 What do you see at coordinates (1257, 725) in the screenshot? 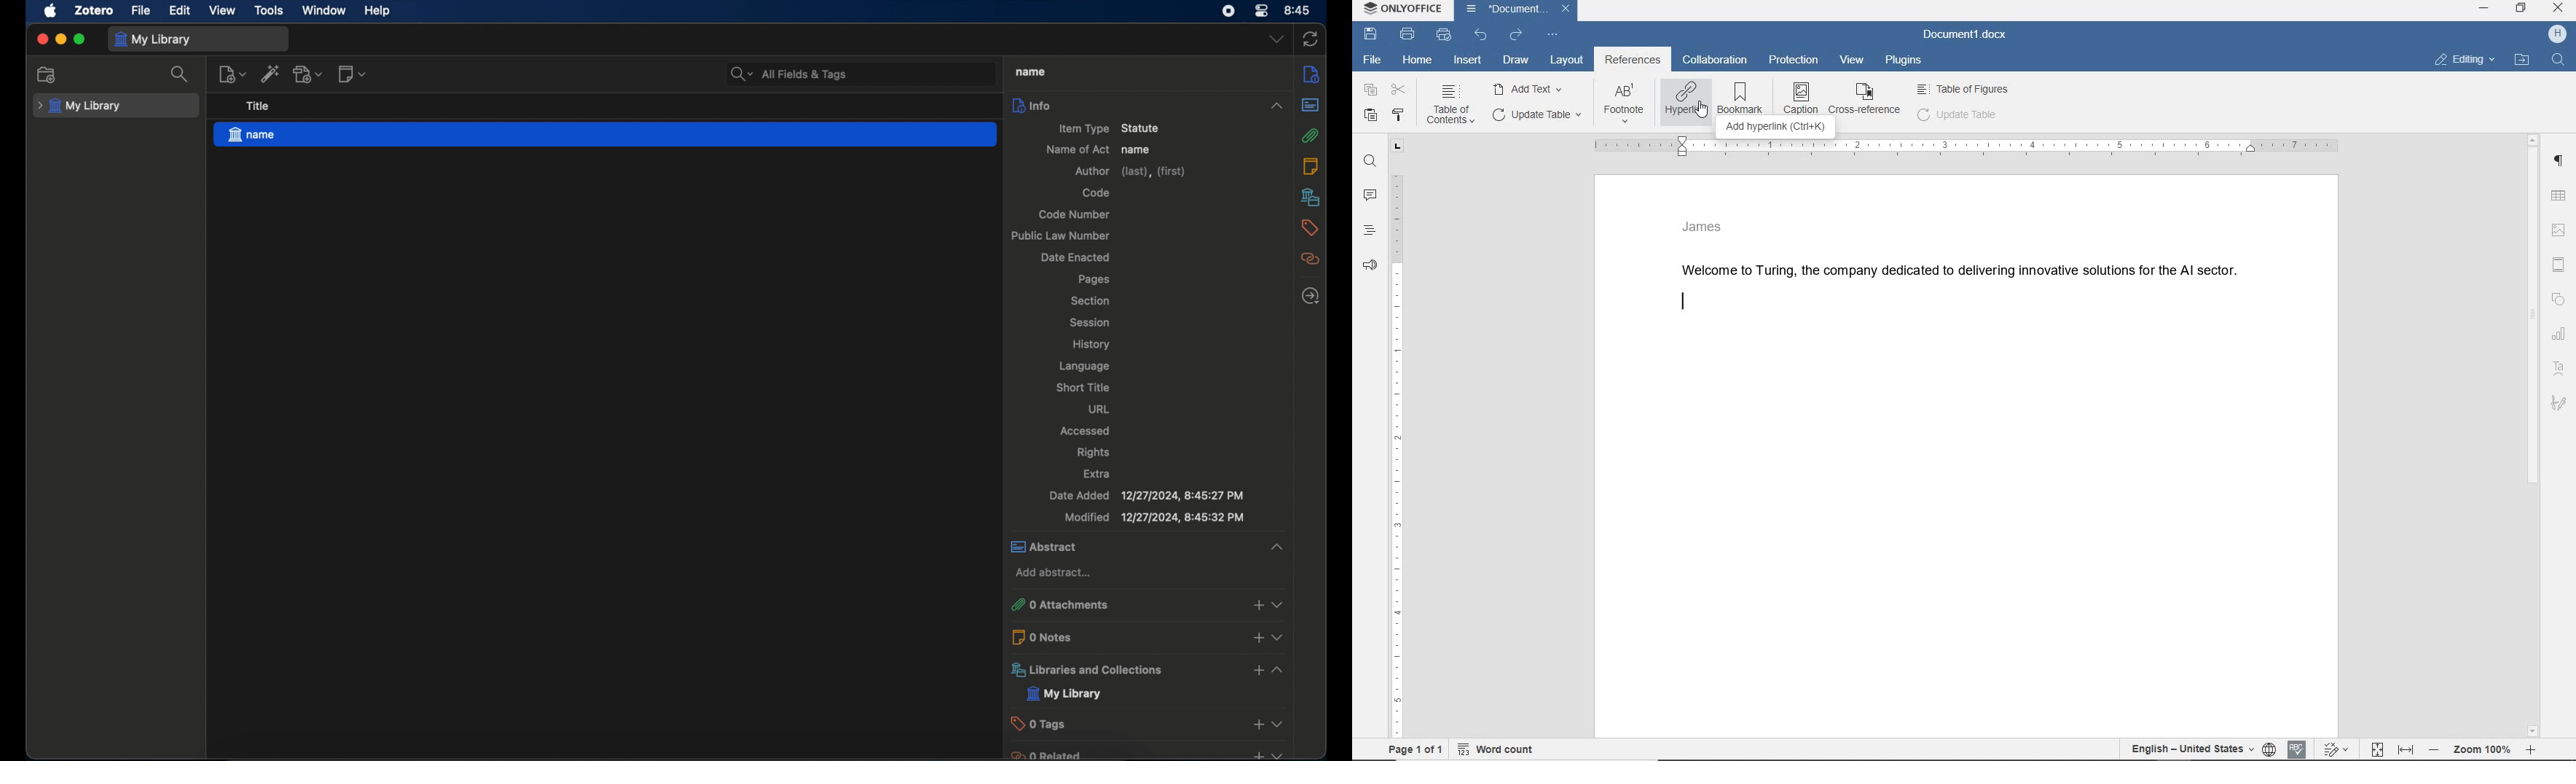
I see `add tags` at bounding box center [1257, 725].